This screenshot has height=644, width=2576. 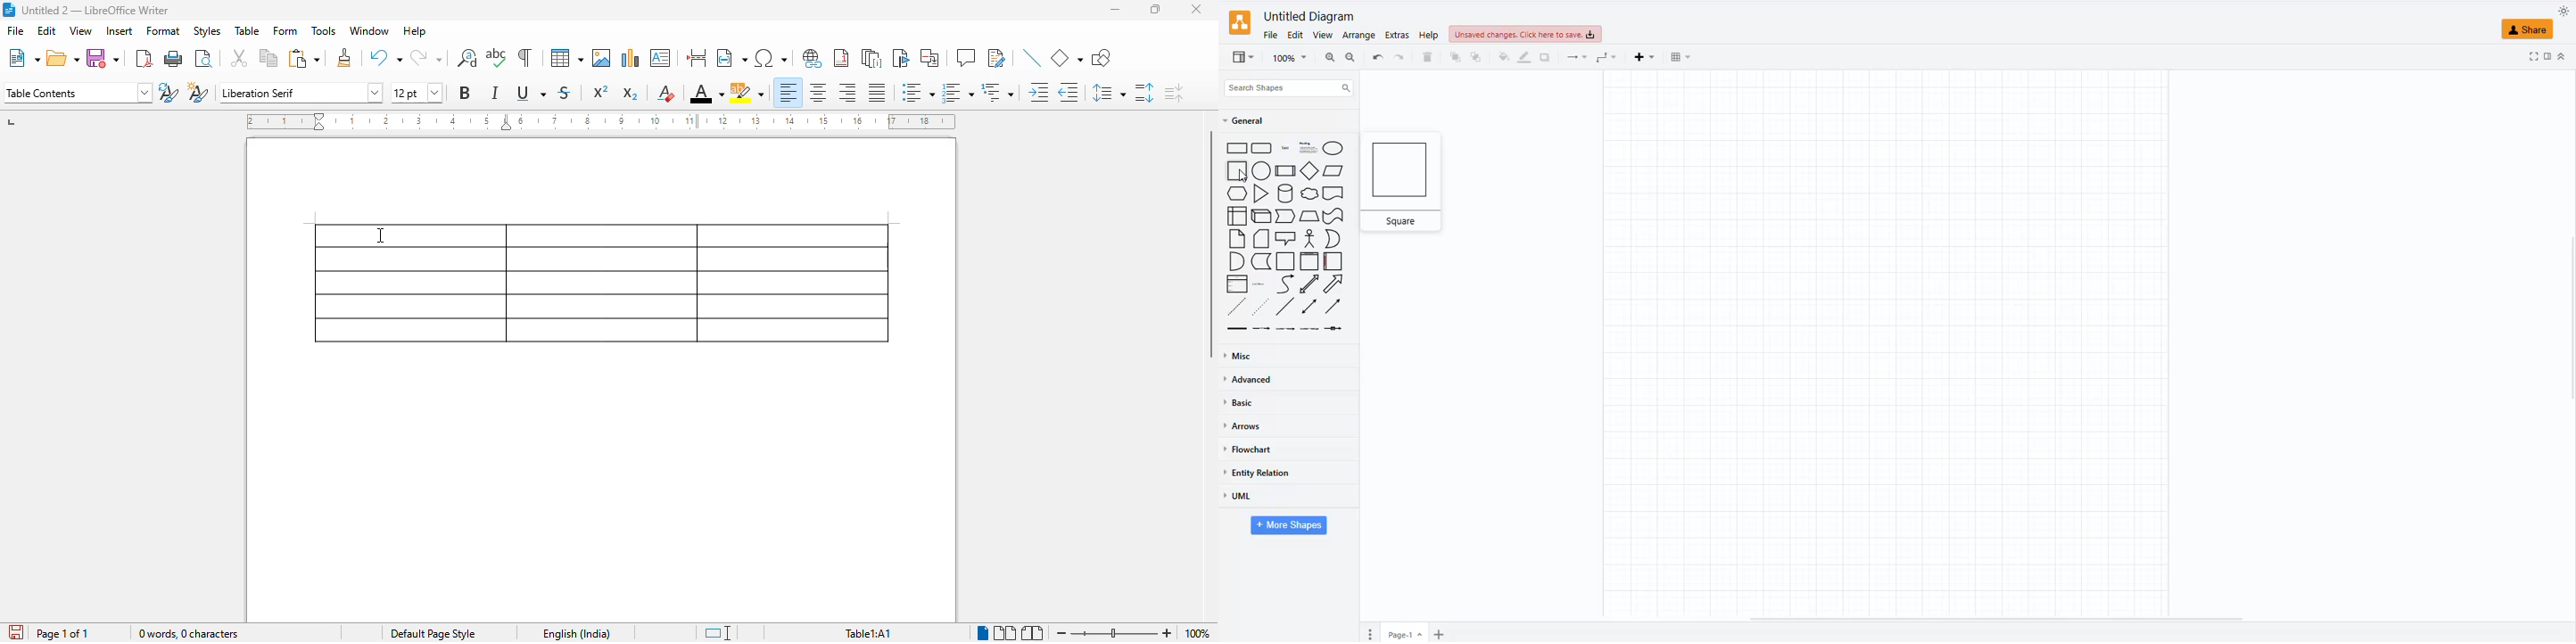 I want to click on set page style, so click(x=78, y=93).